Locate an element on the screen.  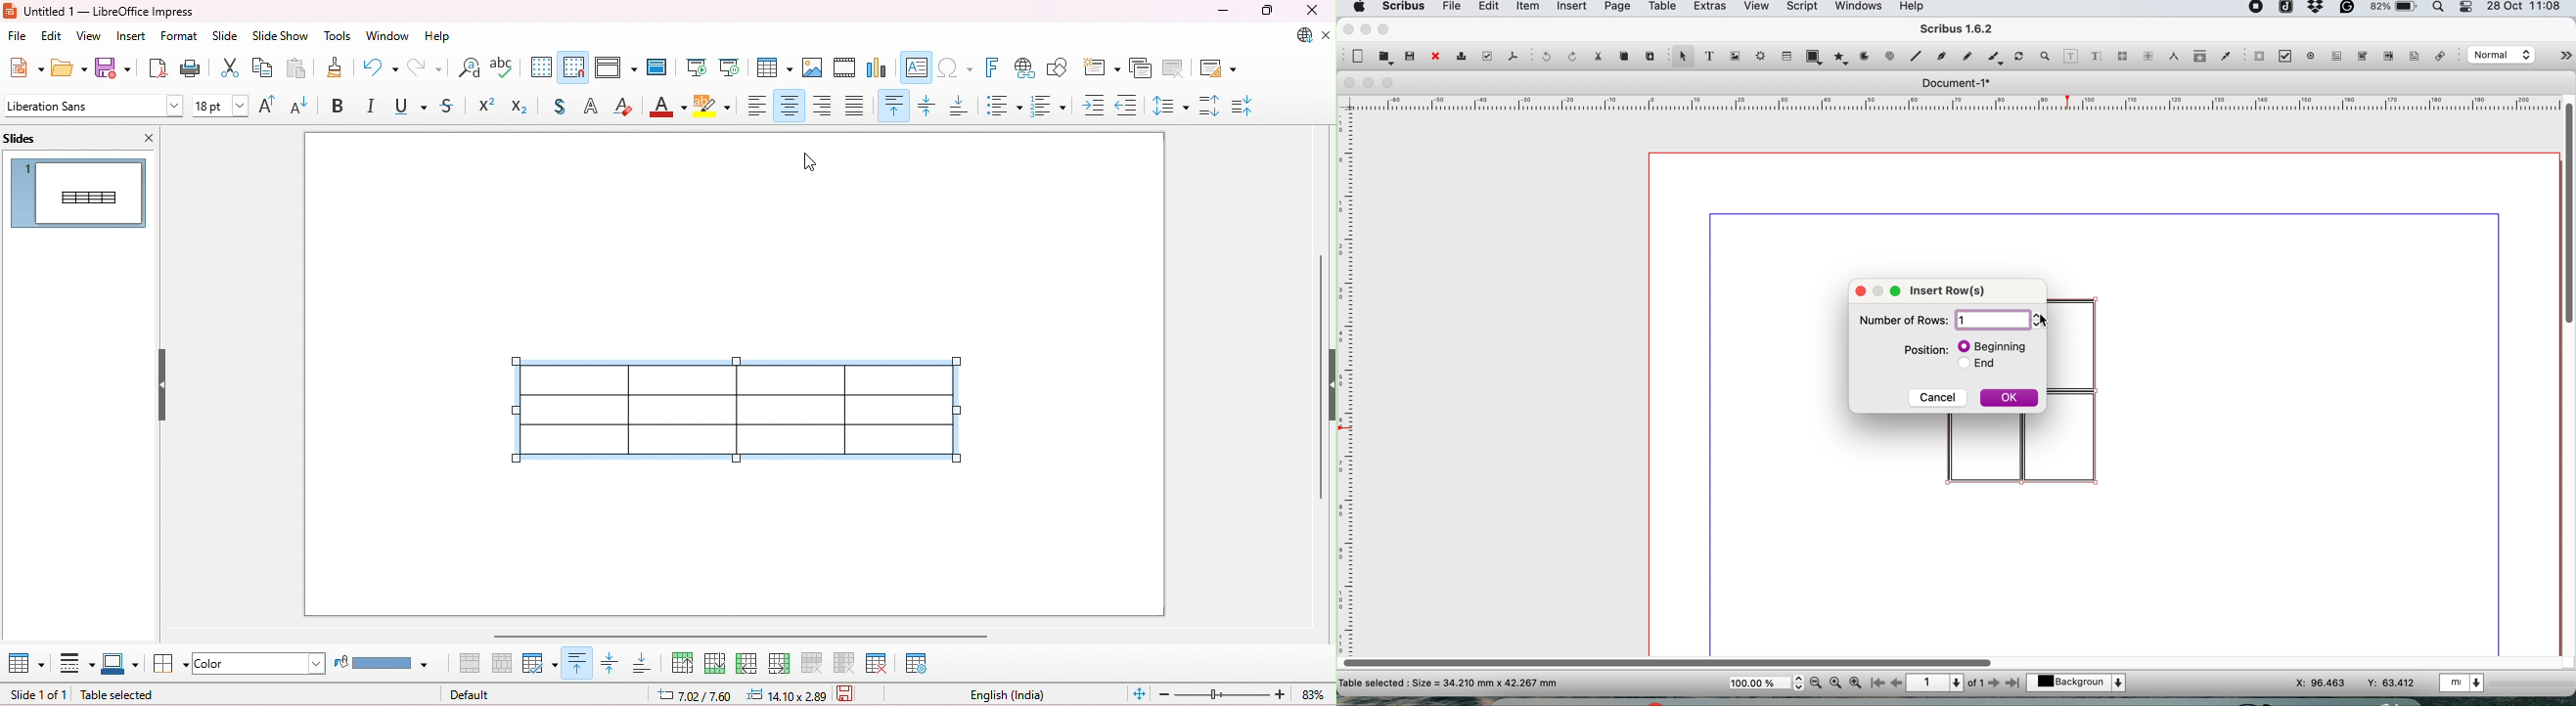
table appeared is located at coordinates (75, 191).